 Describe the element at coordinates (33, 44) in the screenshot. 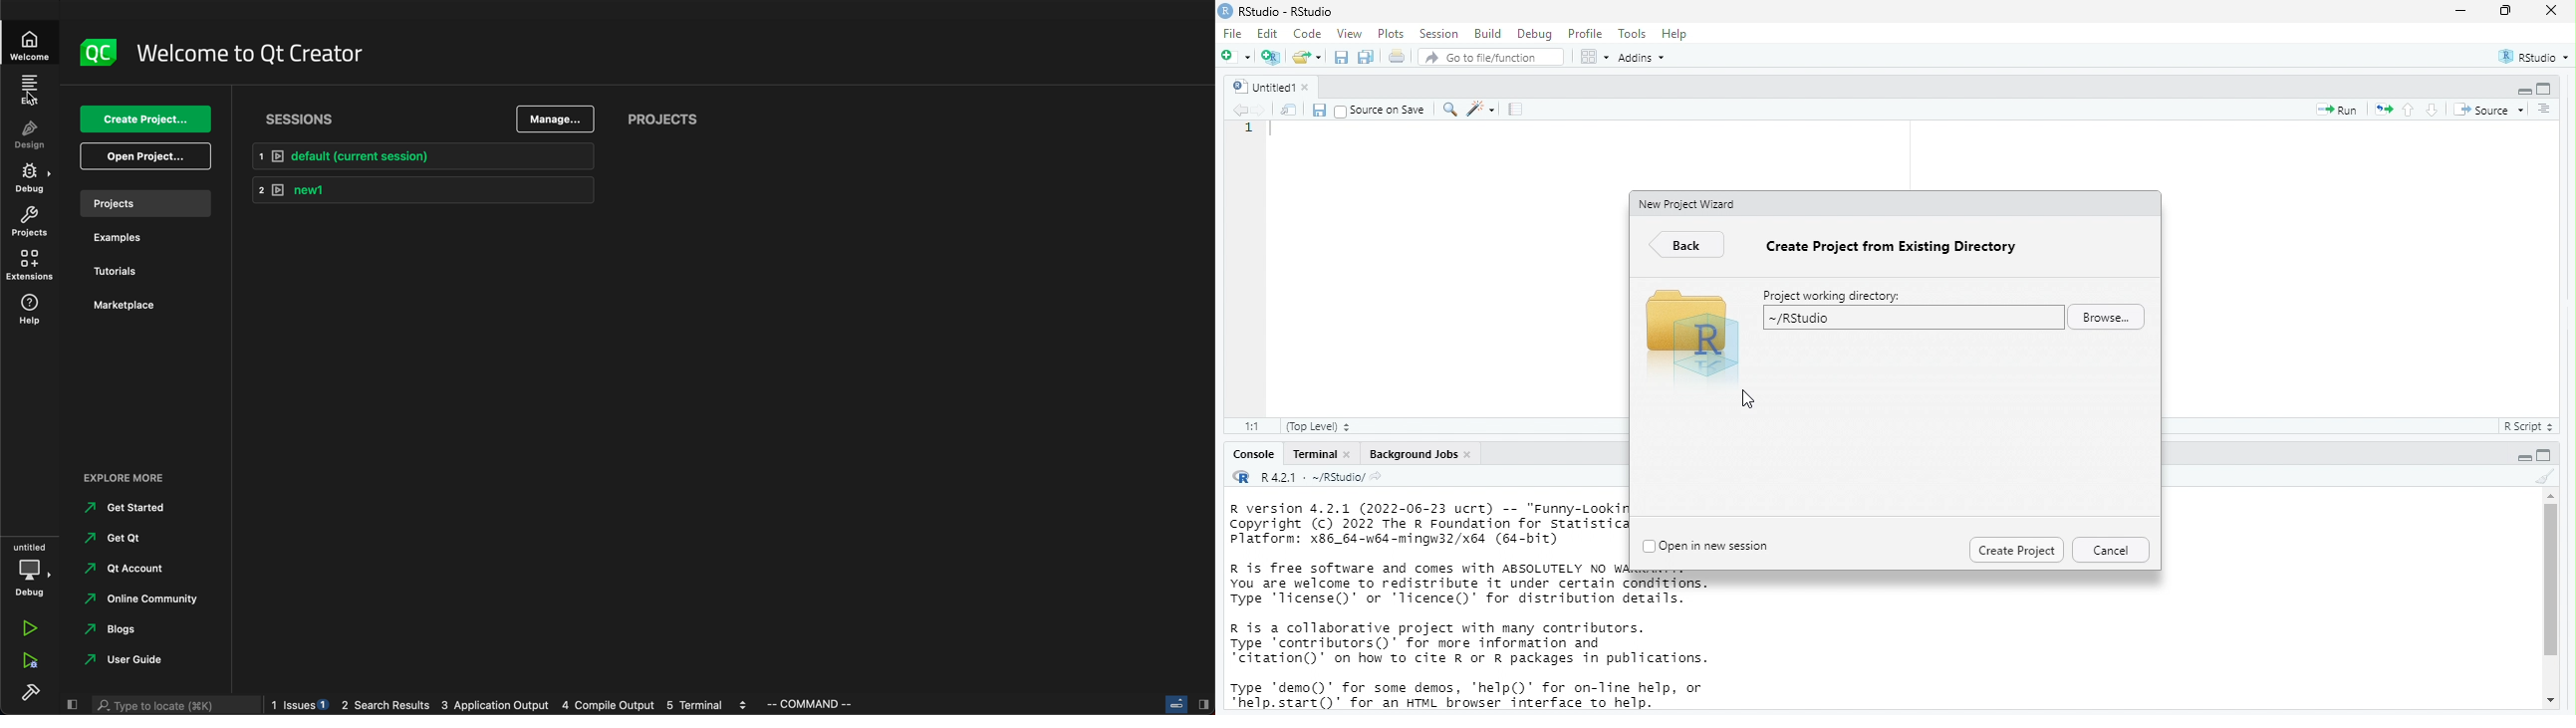

I see `welcome` at that location.